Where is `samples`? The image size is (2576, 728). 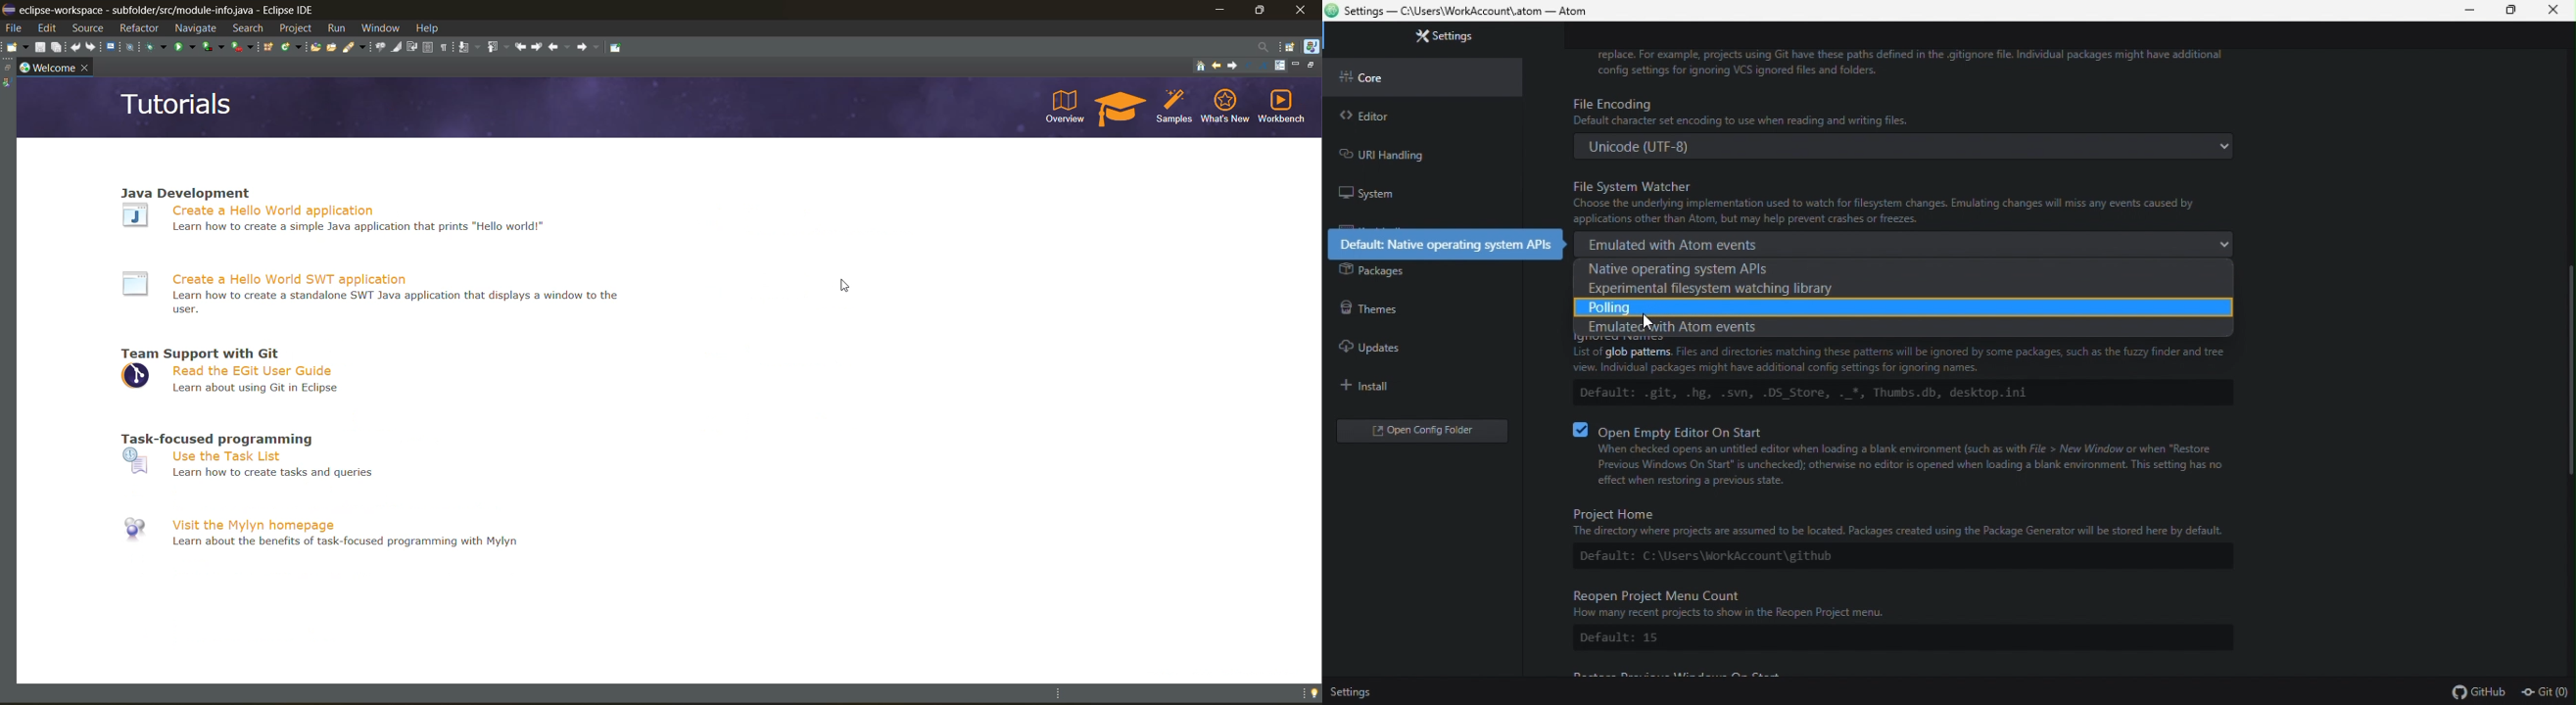 samples is located at coordinates (1176, 108).